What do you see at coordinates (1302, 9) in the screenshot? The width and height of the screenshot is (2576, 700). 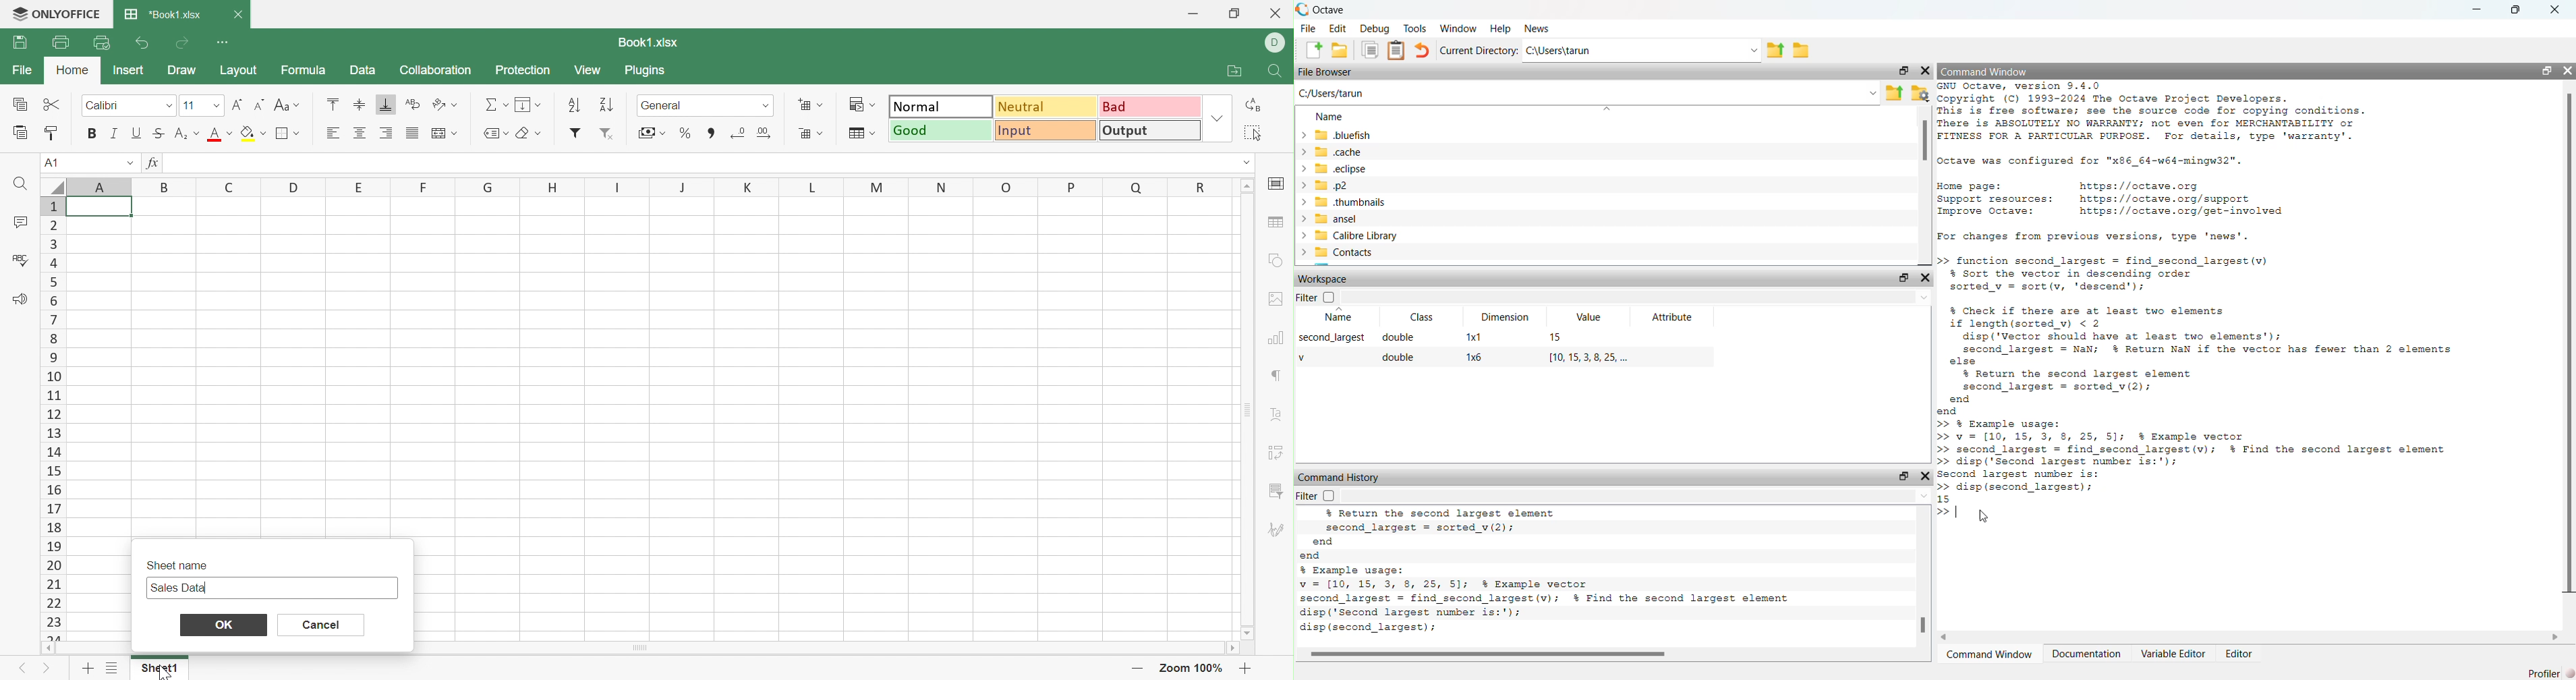 I see `logo` at bounding box center [1302, 9].